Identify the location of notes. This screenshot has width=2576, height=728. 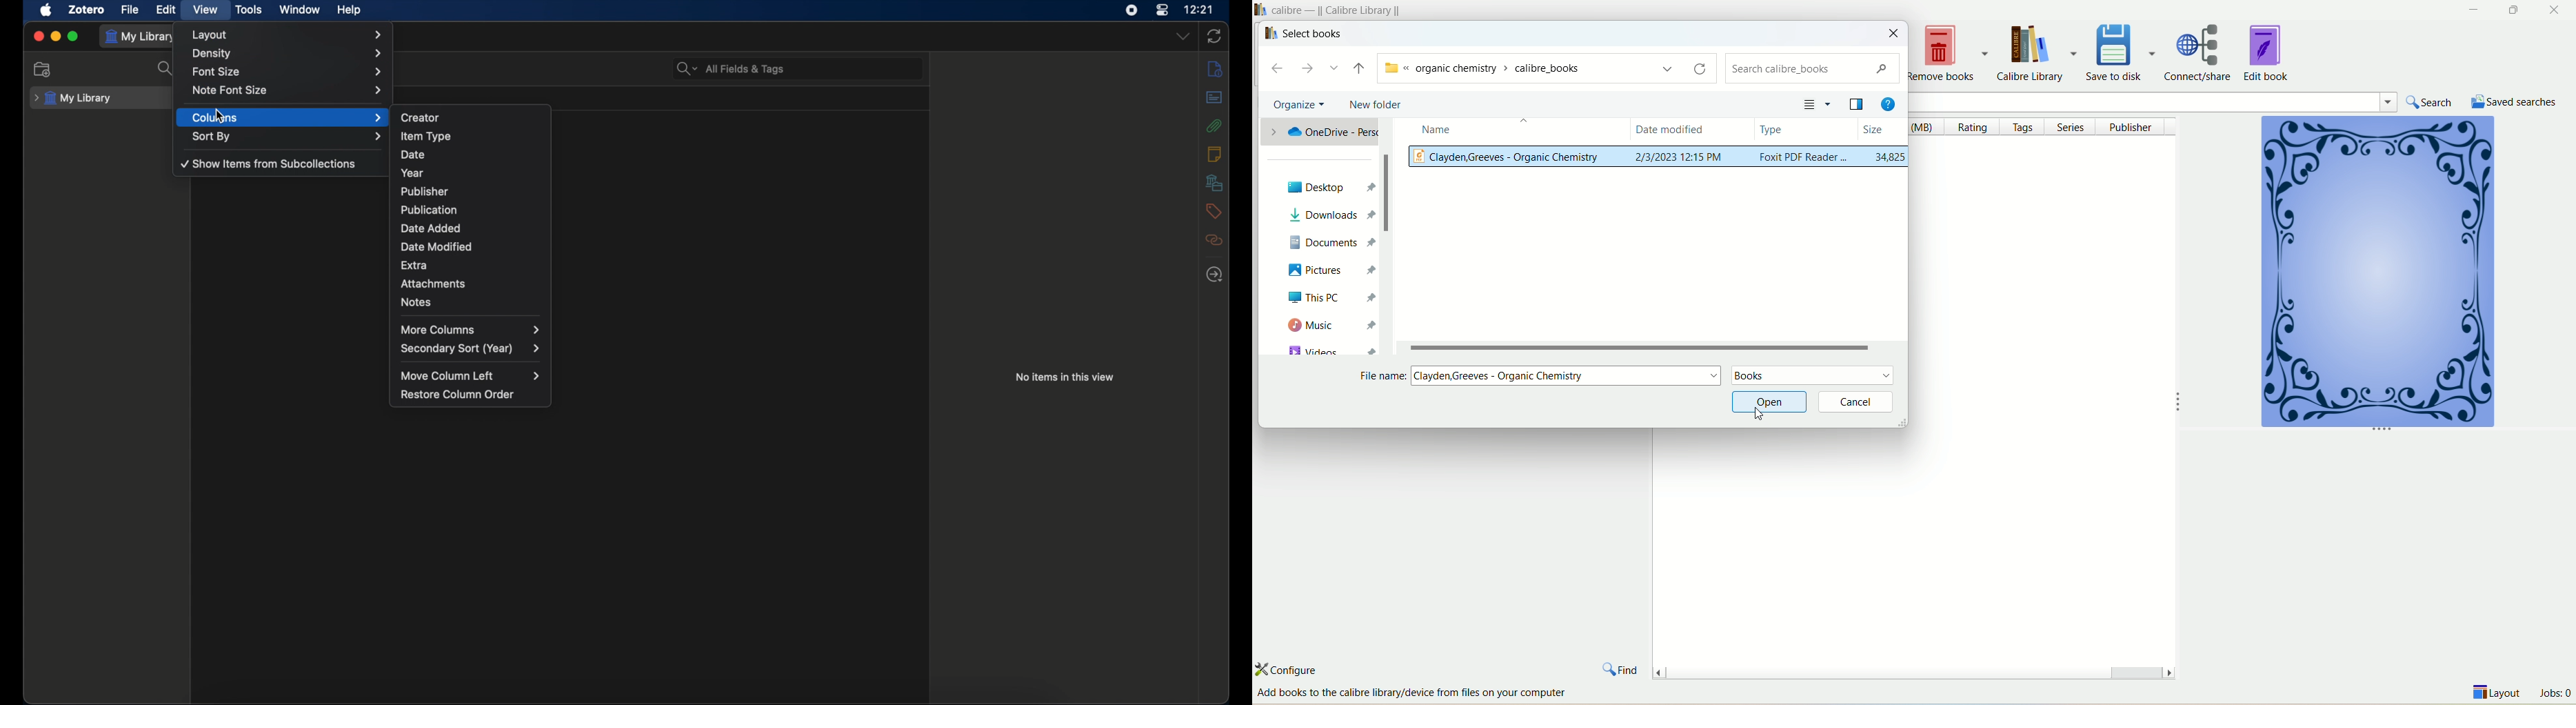
(1215, 154).